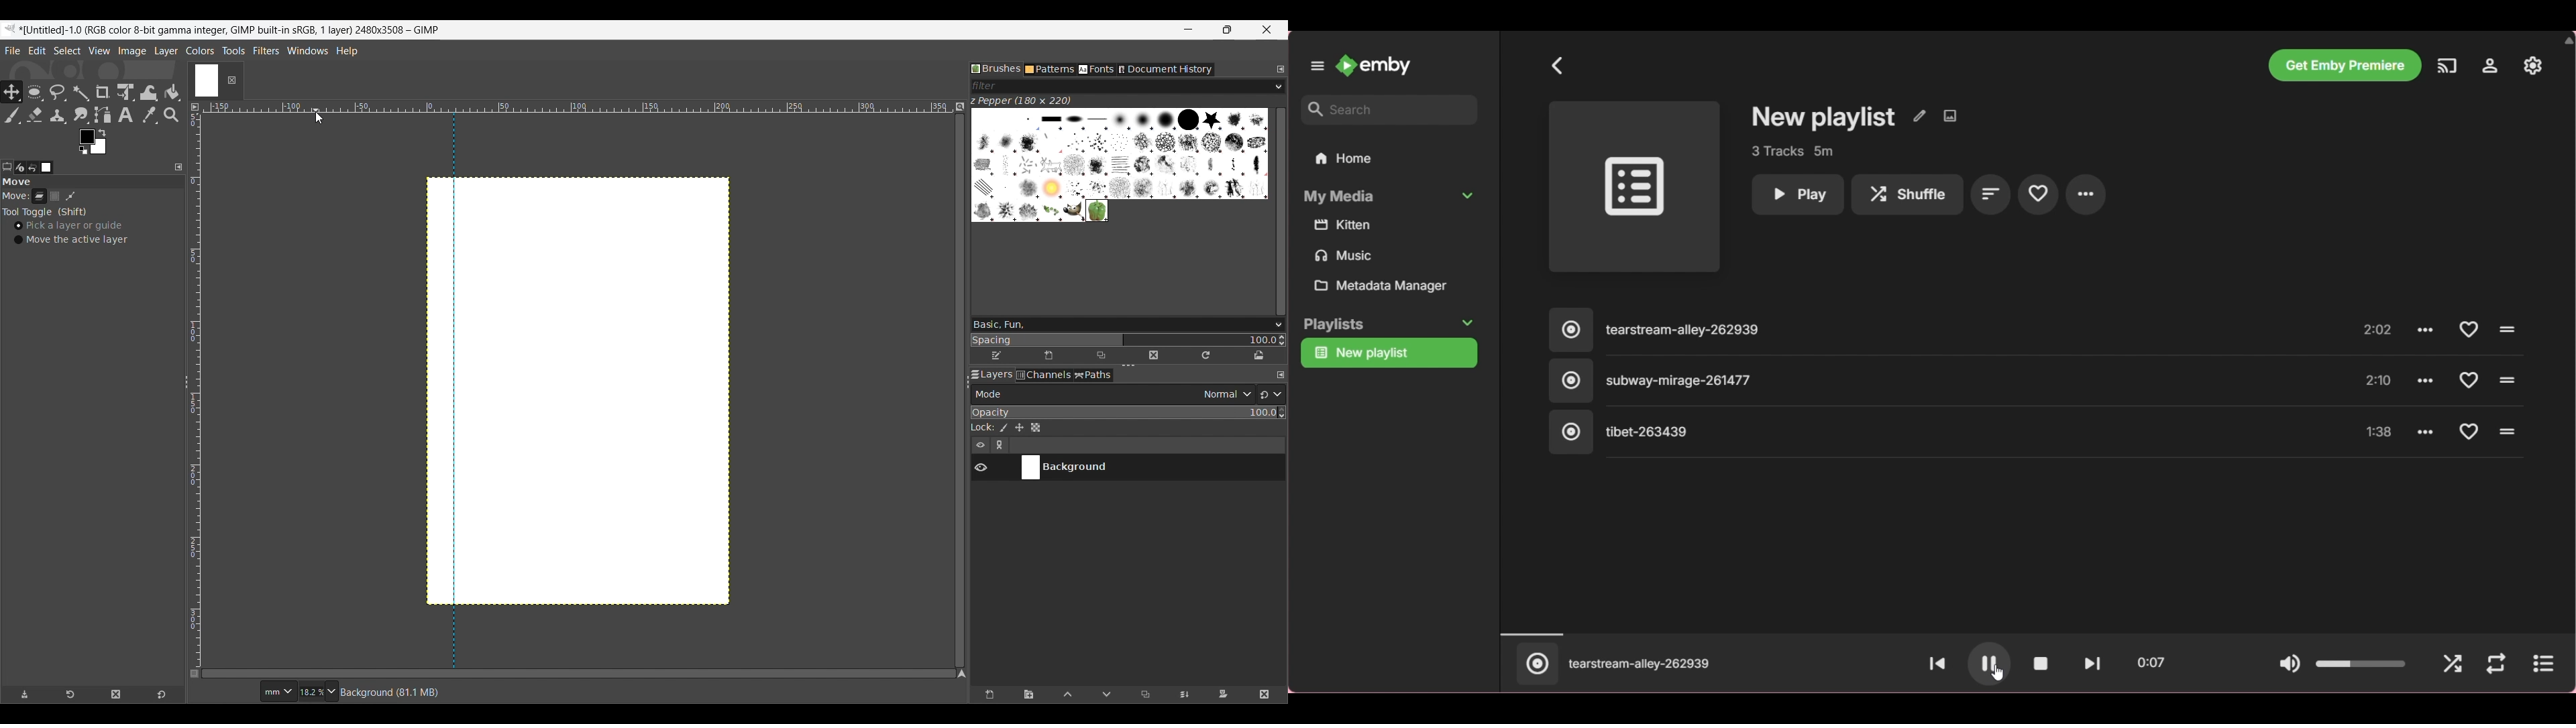  I want to click on Switch to another group of modes, so click(1271, 394).